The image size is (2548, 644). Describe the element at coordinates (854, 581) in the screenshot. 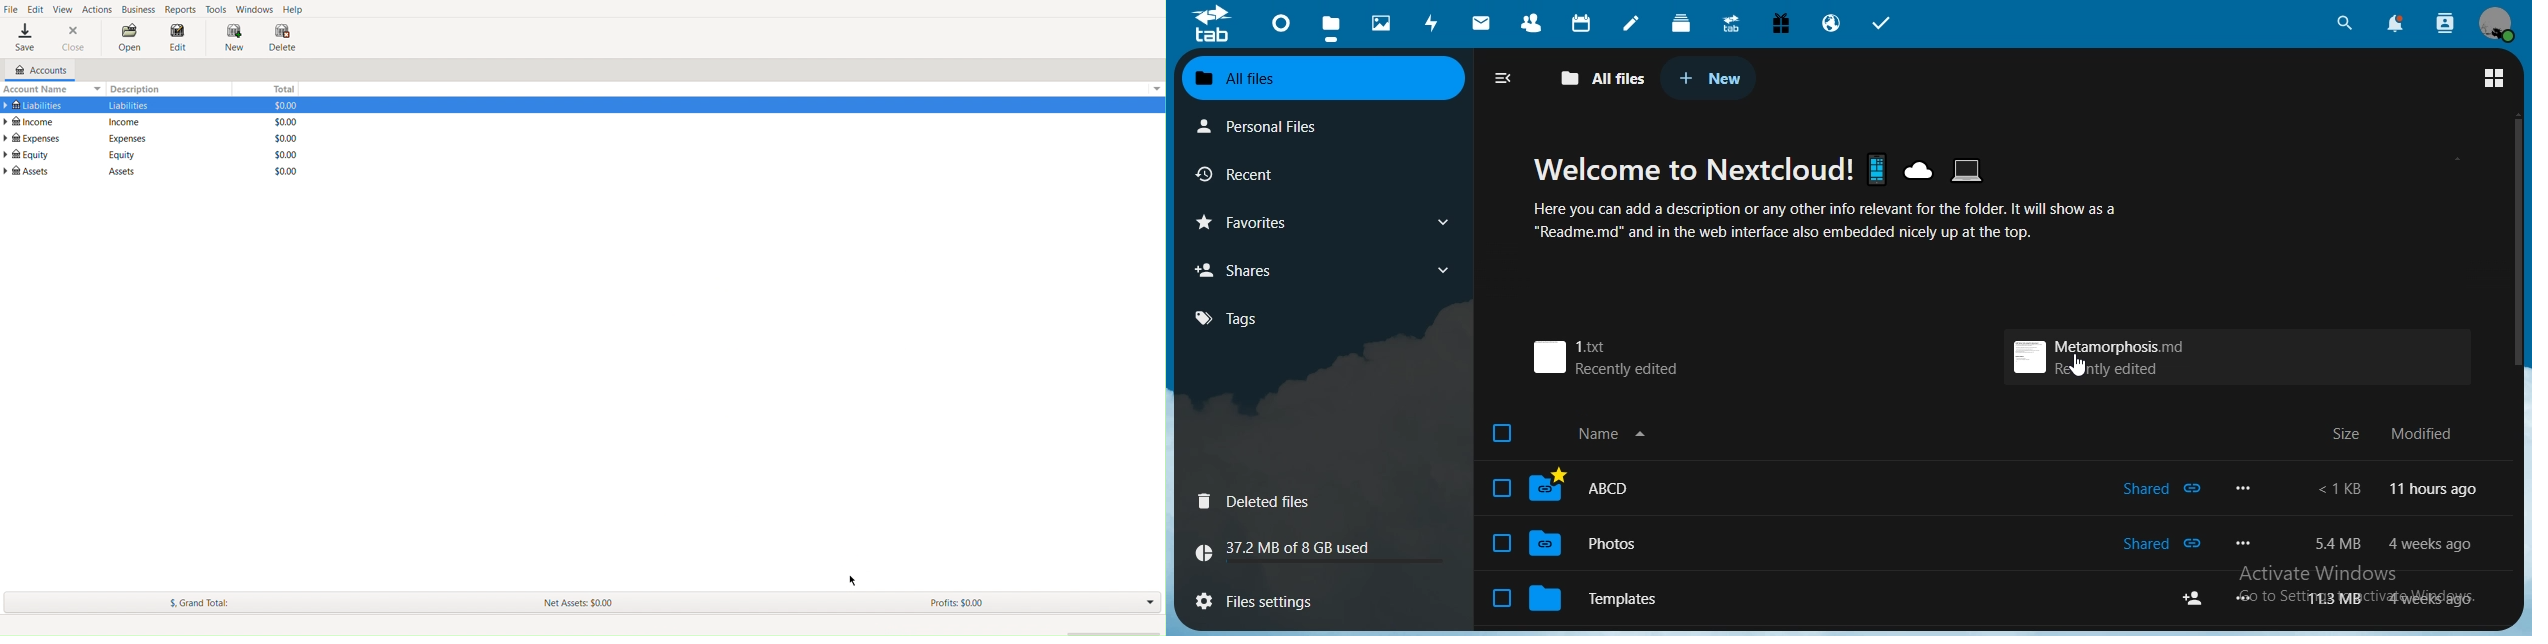

I see `Cursor` at that location.